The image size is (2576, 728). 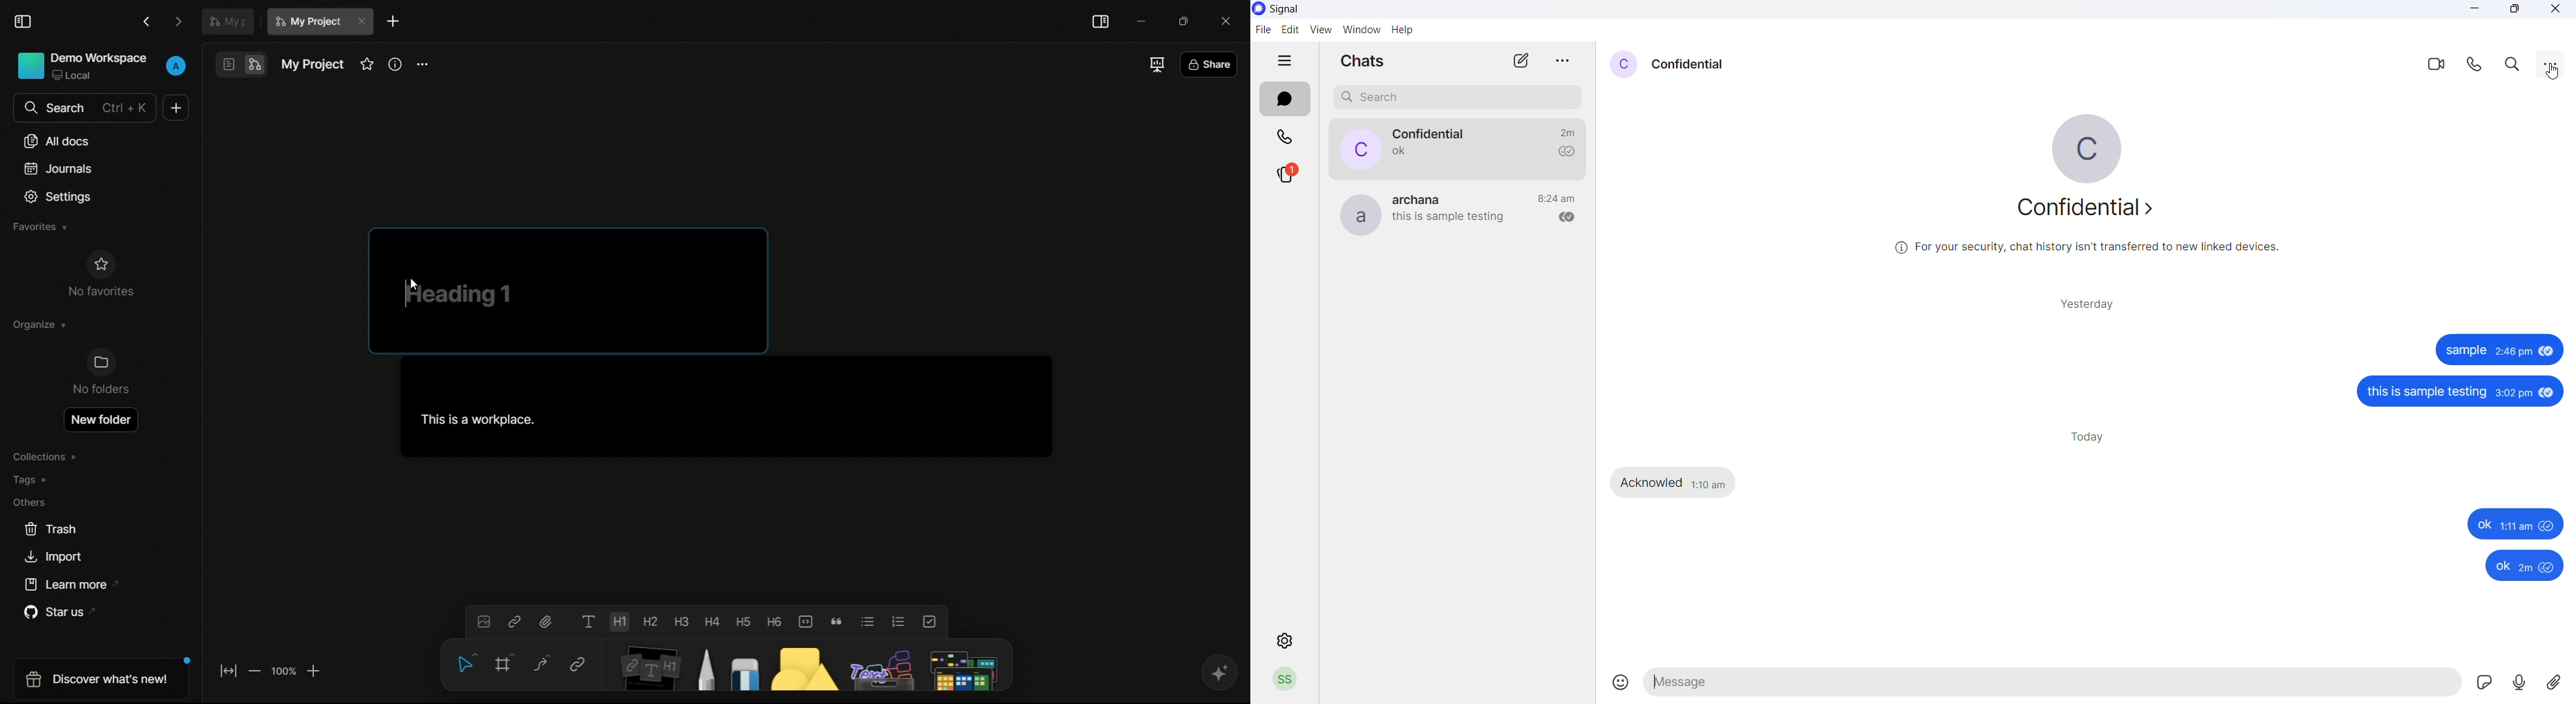 I want to click on share attachment, so click(x=2557, y=683).